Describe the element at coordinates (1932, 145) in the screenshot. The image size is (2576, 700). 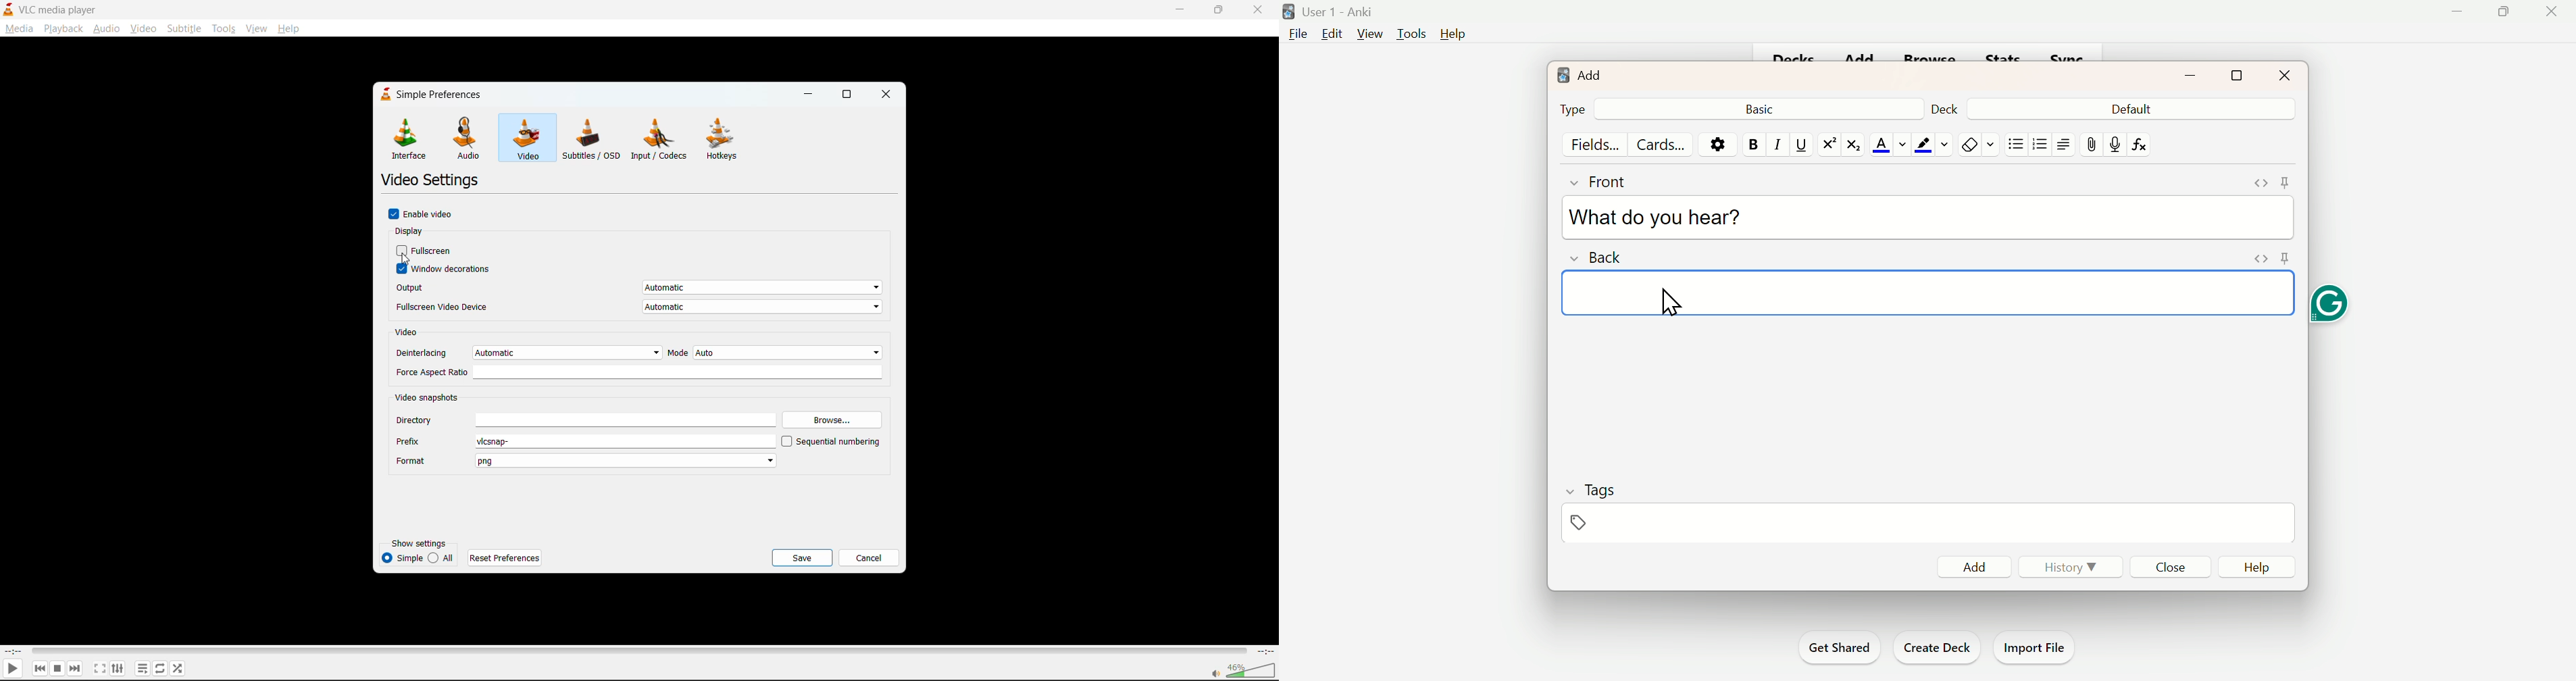
I see `Text Highlighting Color` at that location.